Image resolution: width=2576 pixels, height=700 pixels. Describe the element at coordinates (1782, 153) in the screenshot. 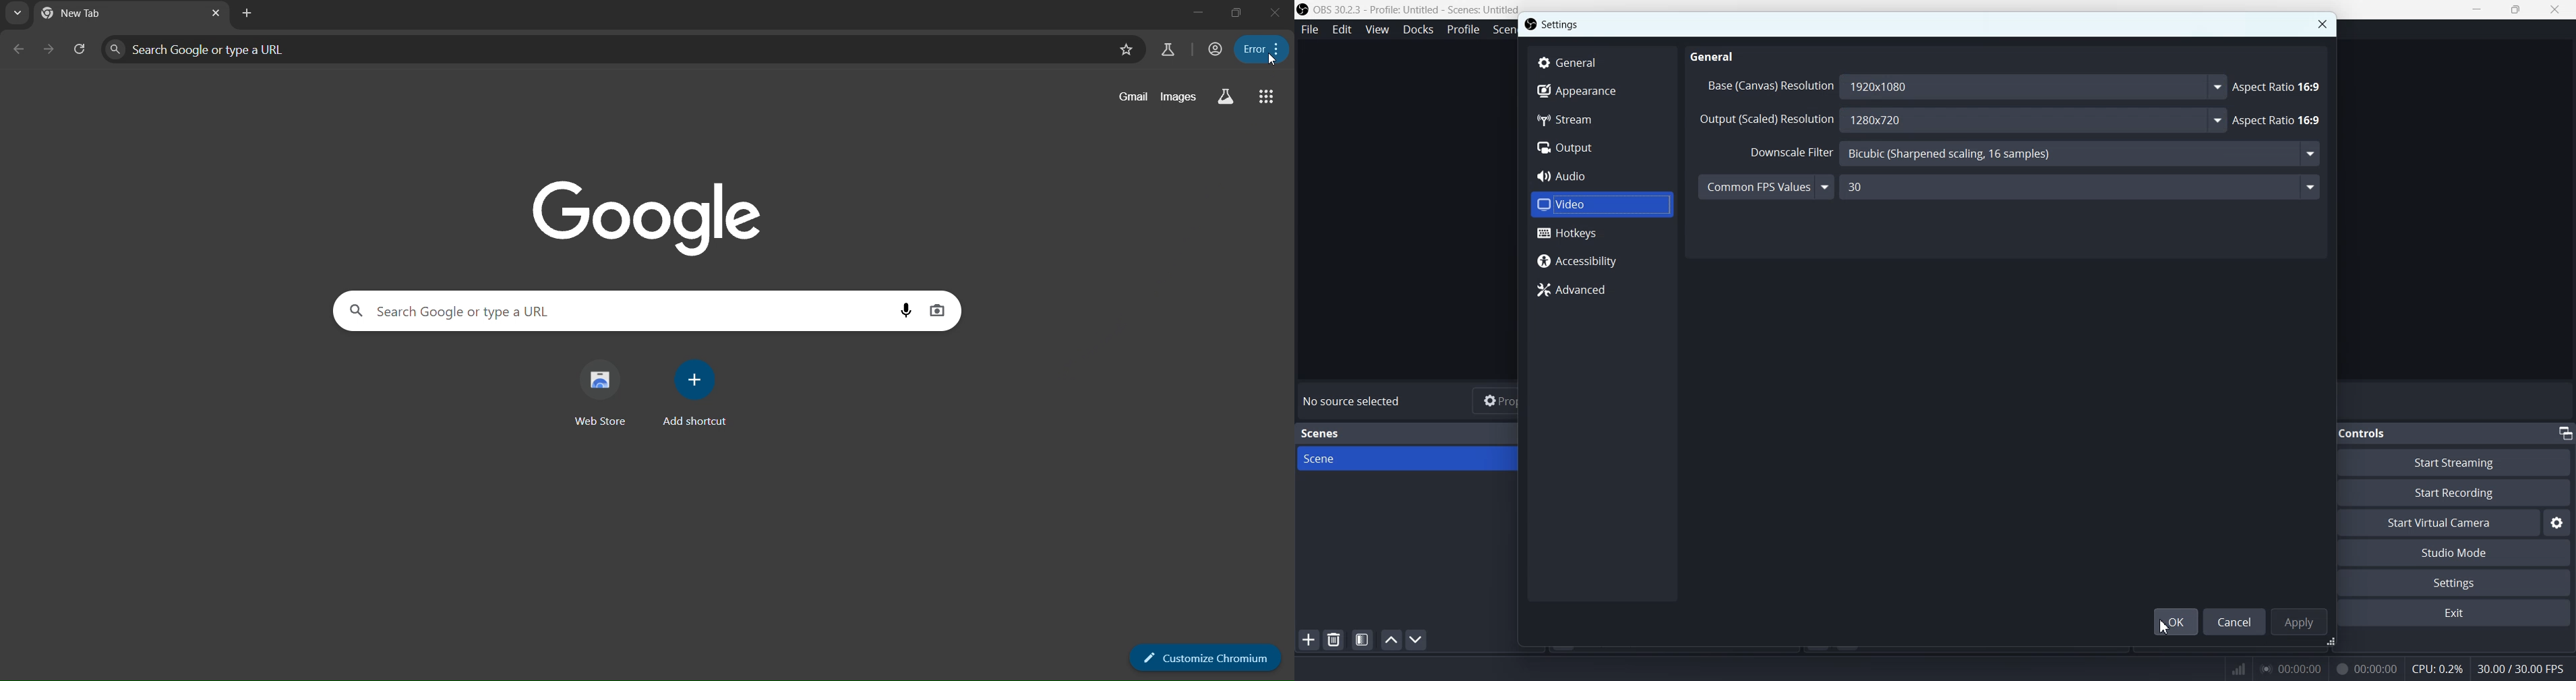

I see `Downscale filter` at that location.